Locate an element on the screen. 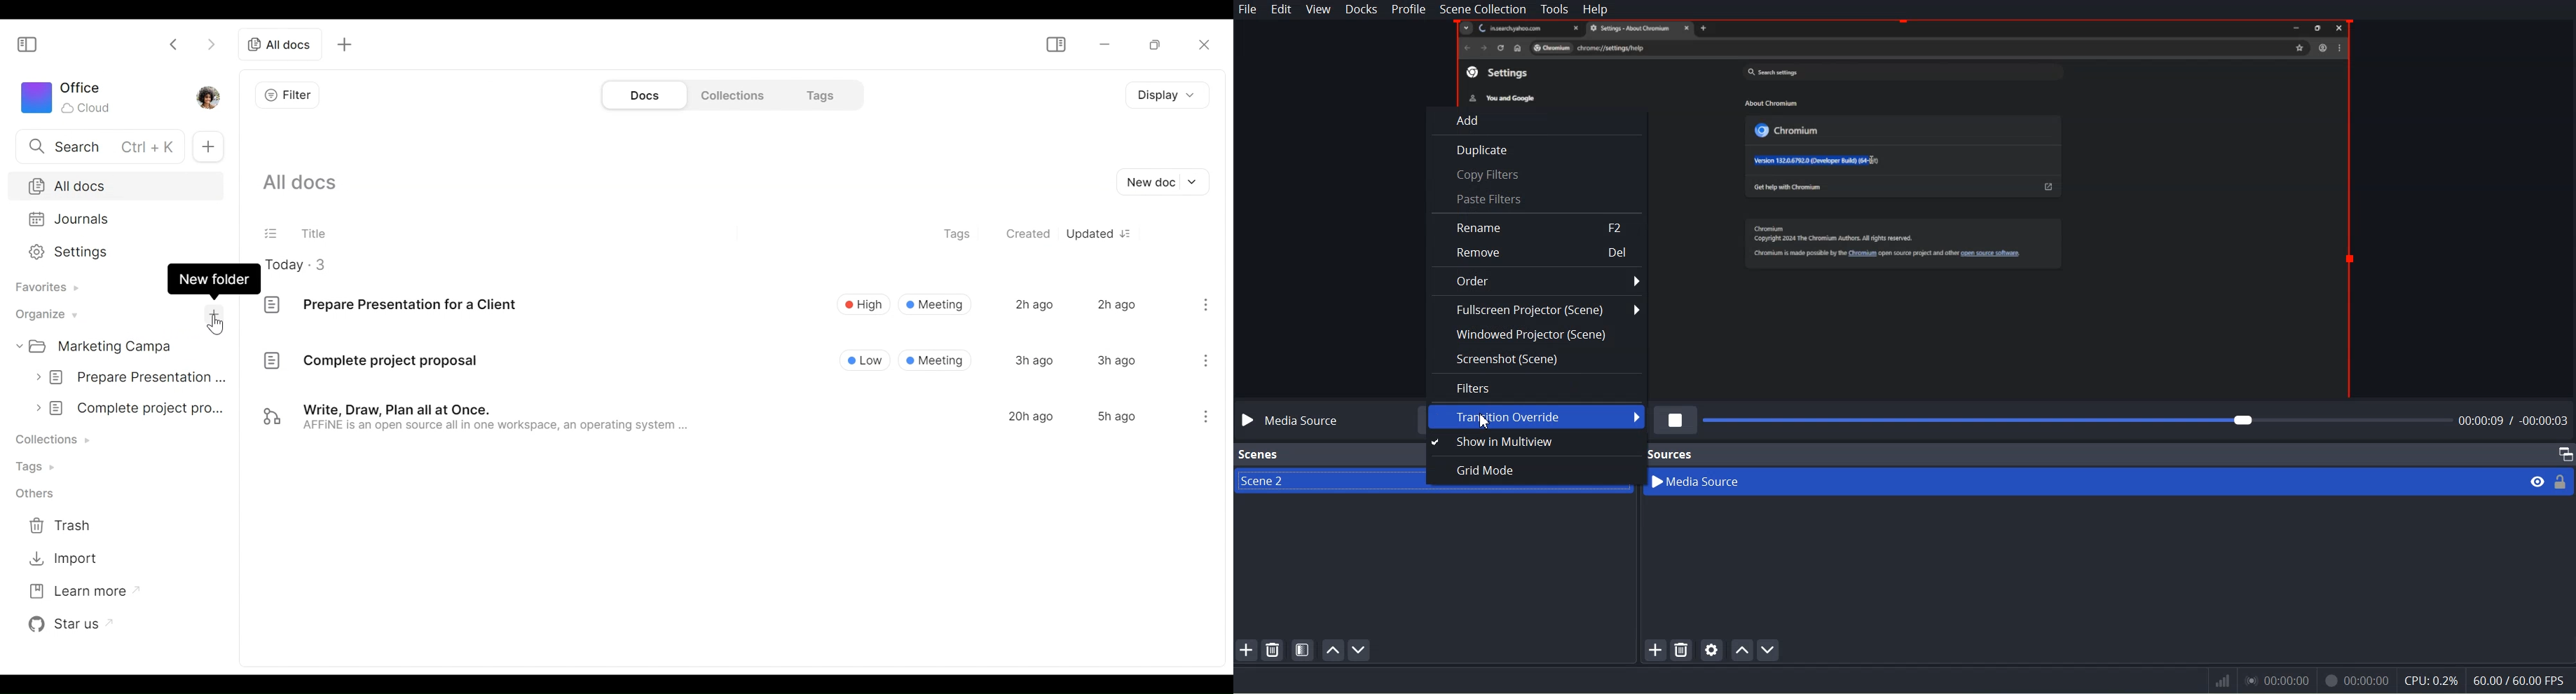  Paste Filters is located at coordinates (1535, 199).